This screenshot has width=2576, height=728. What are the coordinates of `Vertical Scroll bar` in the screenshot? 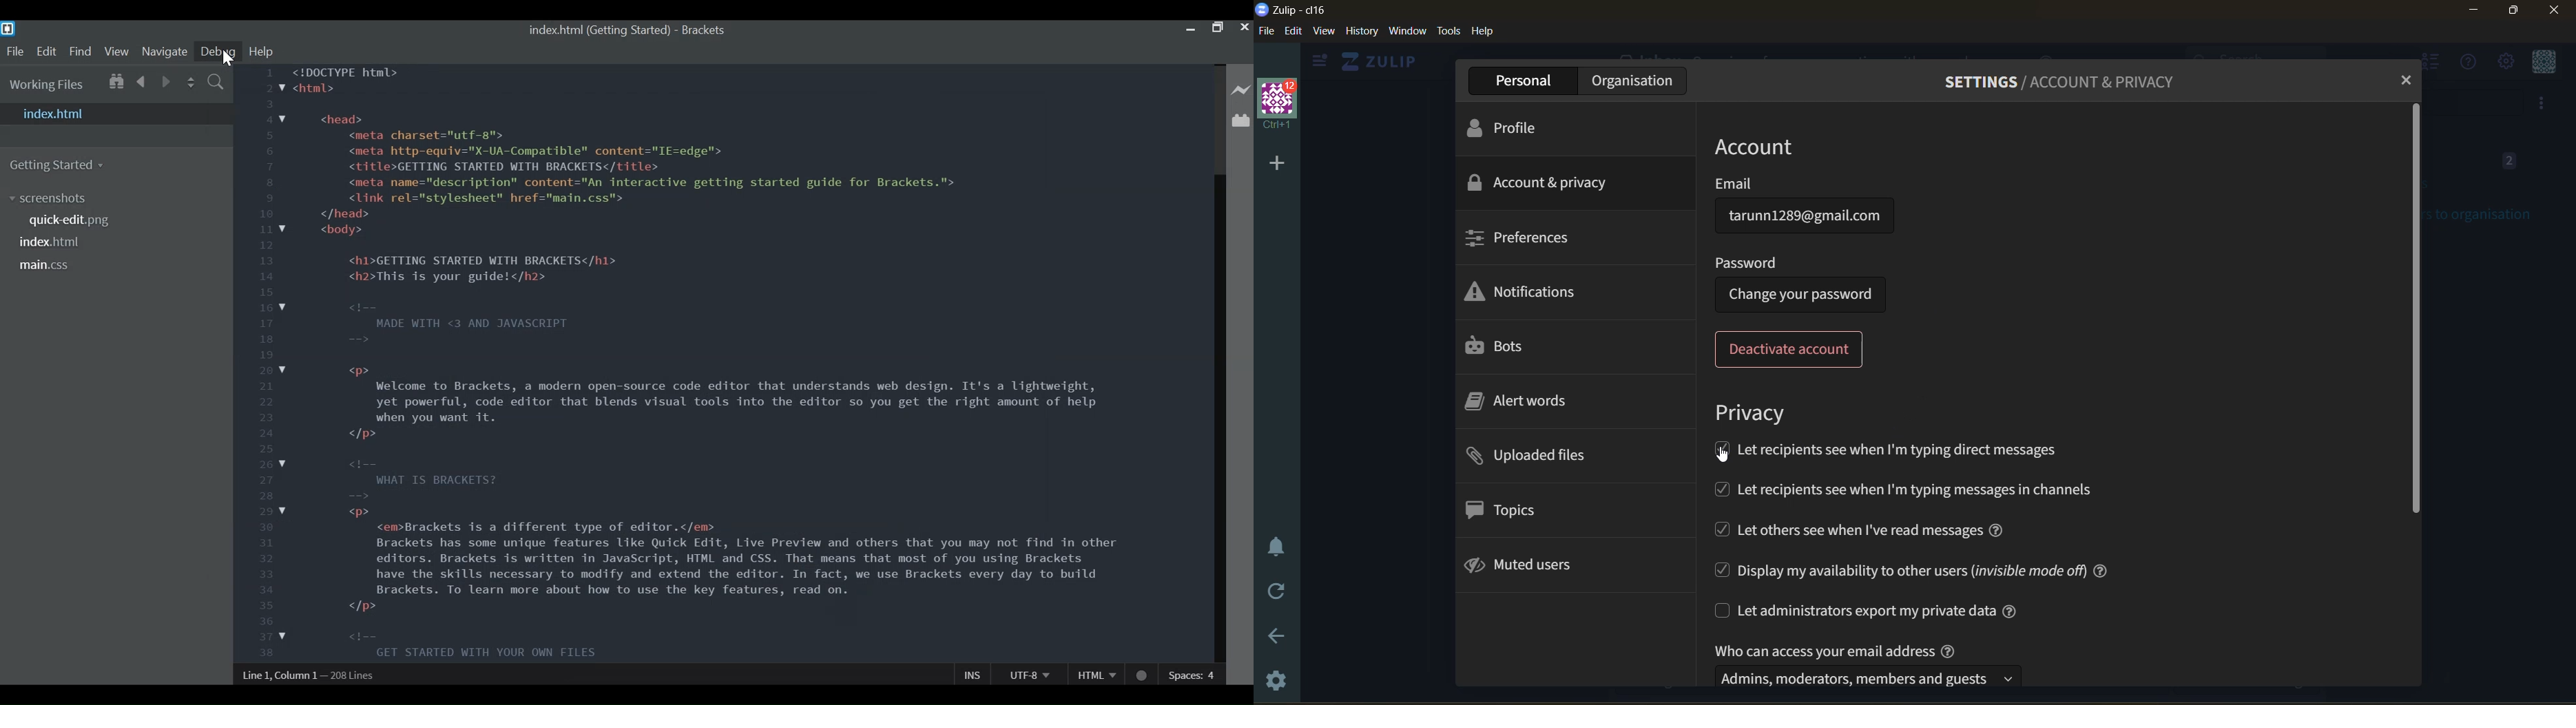 It's located at (1219, 418).